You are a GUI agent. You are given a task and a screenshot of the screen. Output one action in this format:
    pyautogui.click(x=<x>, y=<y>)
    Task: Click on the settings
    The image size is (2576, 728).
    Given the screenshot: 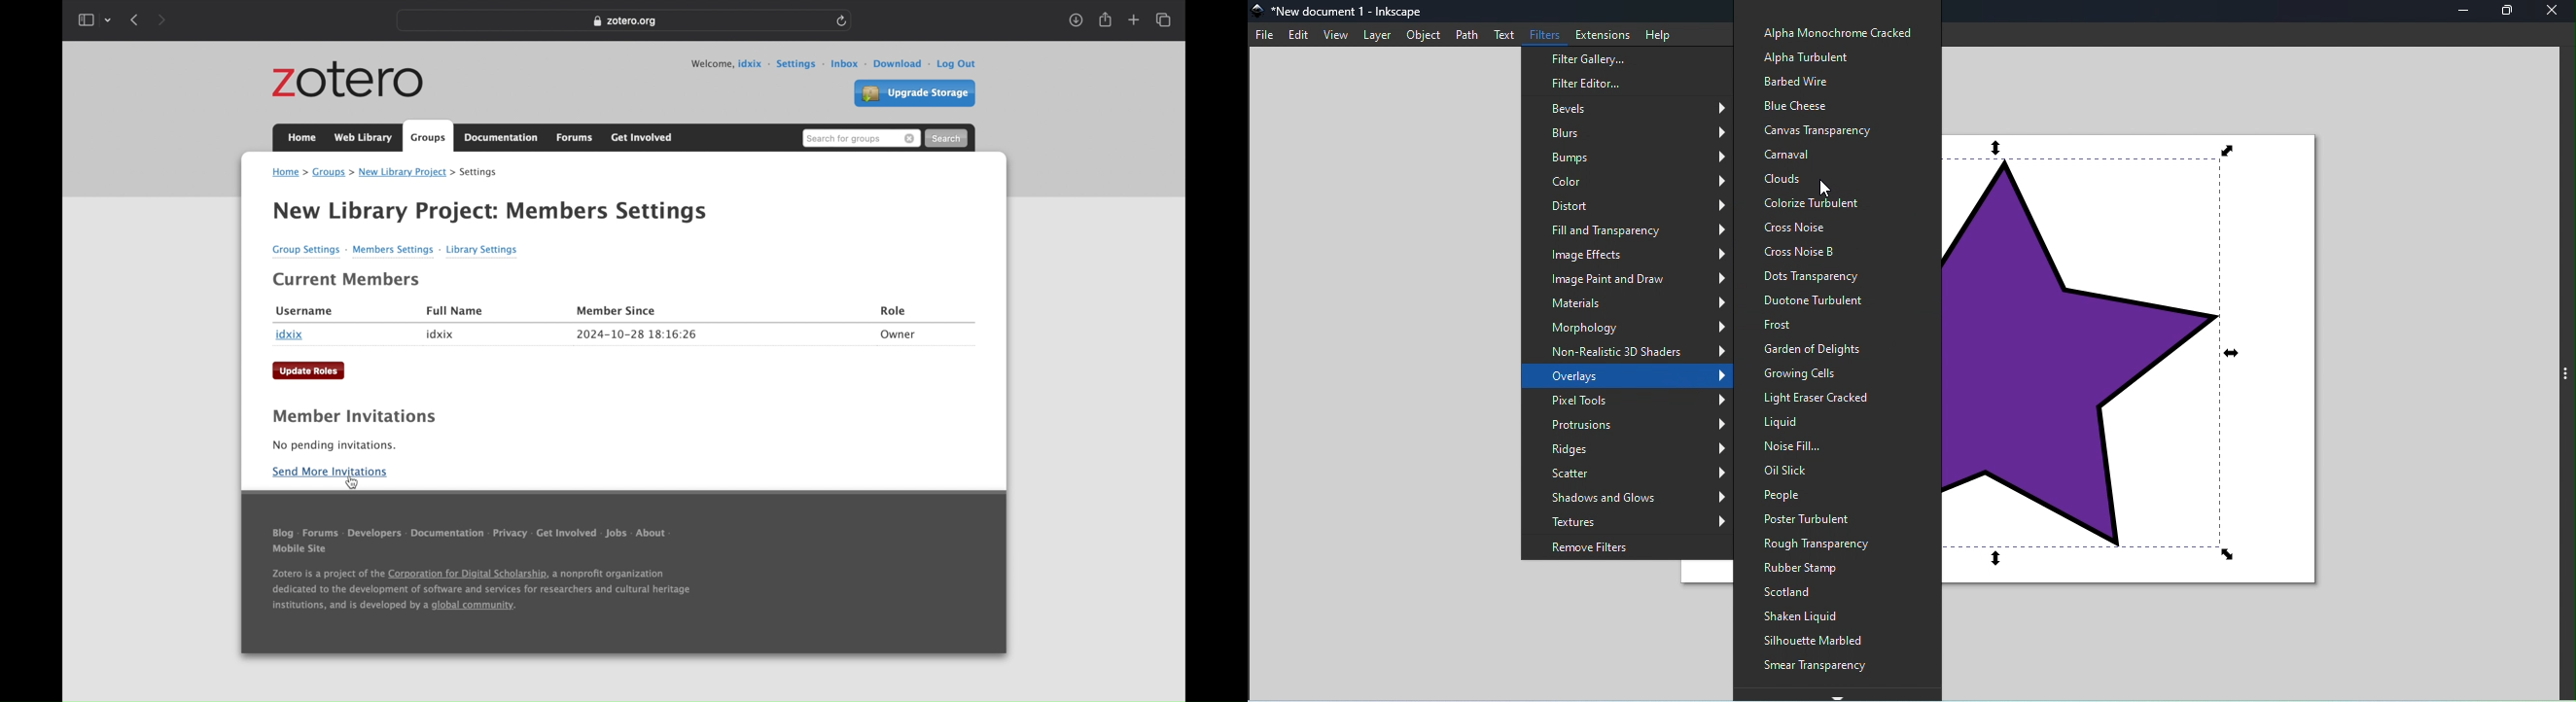 What is the action you would take?
    pyautogui.click(x=800, y=63)
    